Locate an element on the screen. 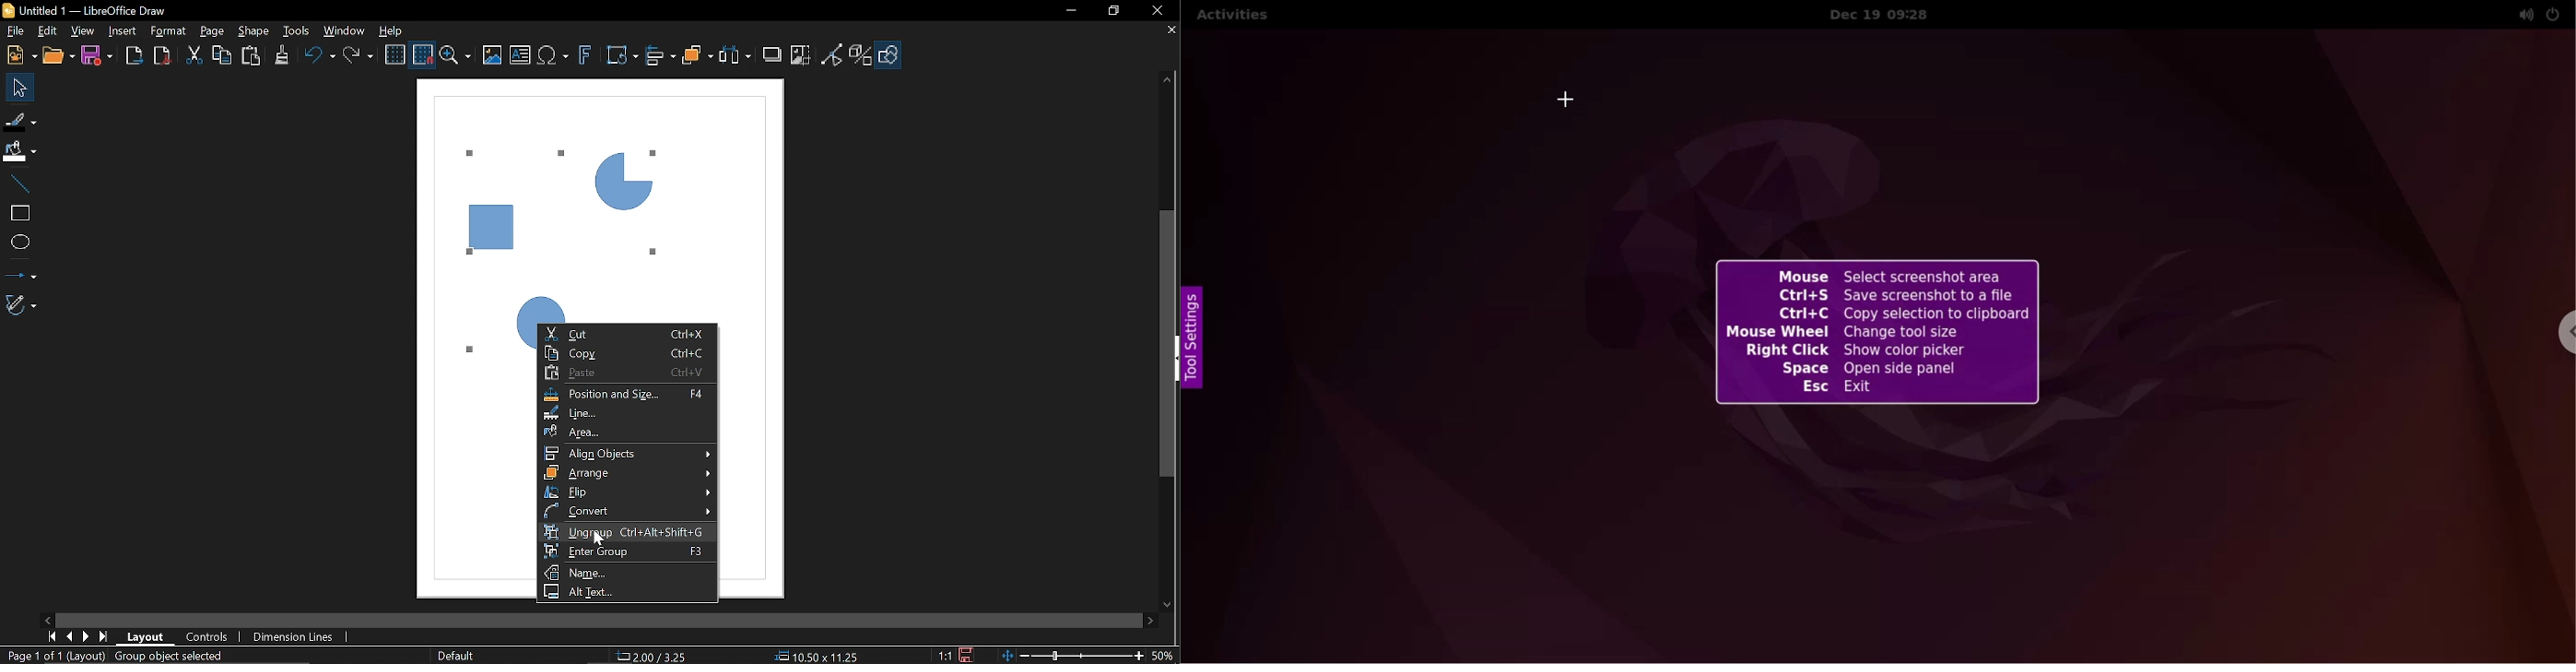  Fill line is located at coordinates (20, 118).